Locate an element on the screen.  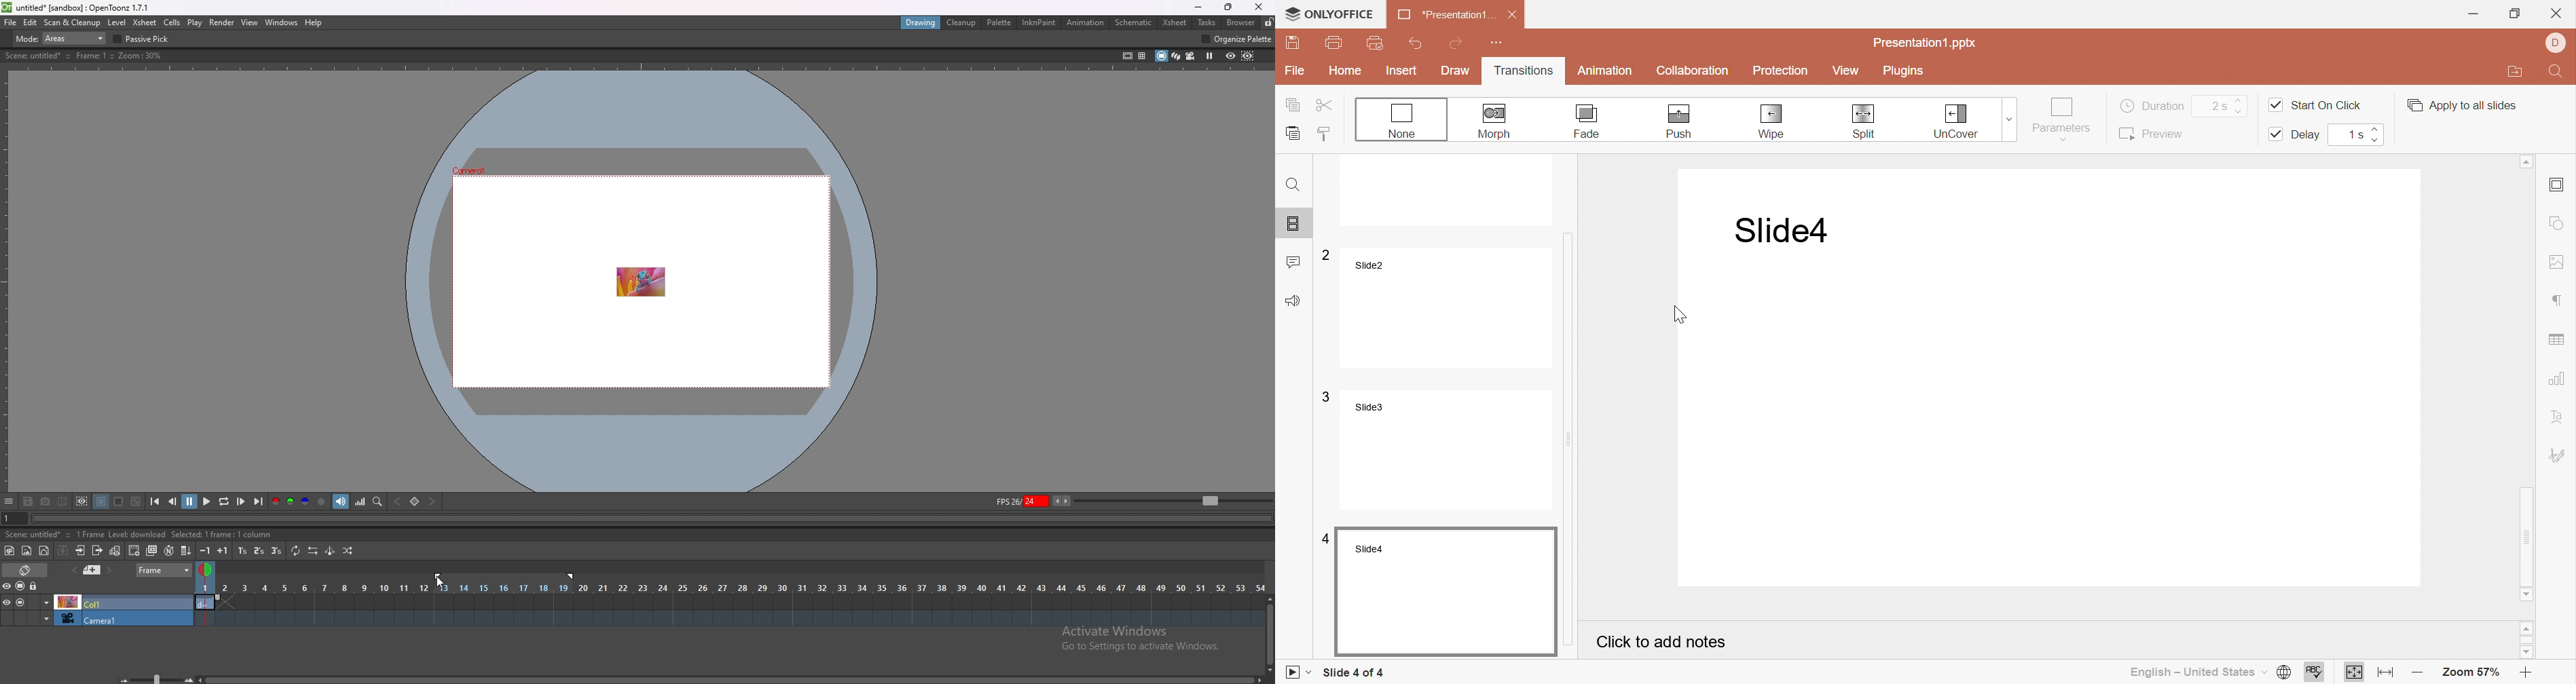
Insert shape is located at coordinates (2558, 223).